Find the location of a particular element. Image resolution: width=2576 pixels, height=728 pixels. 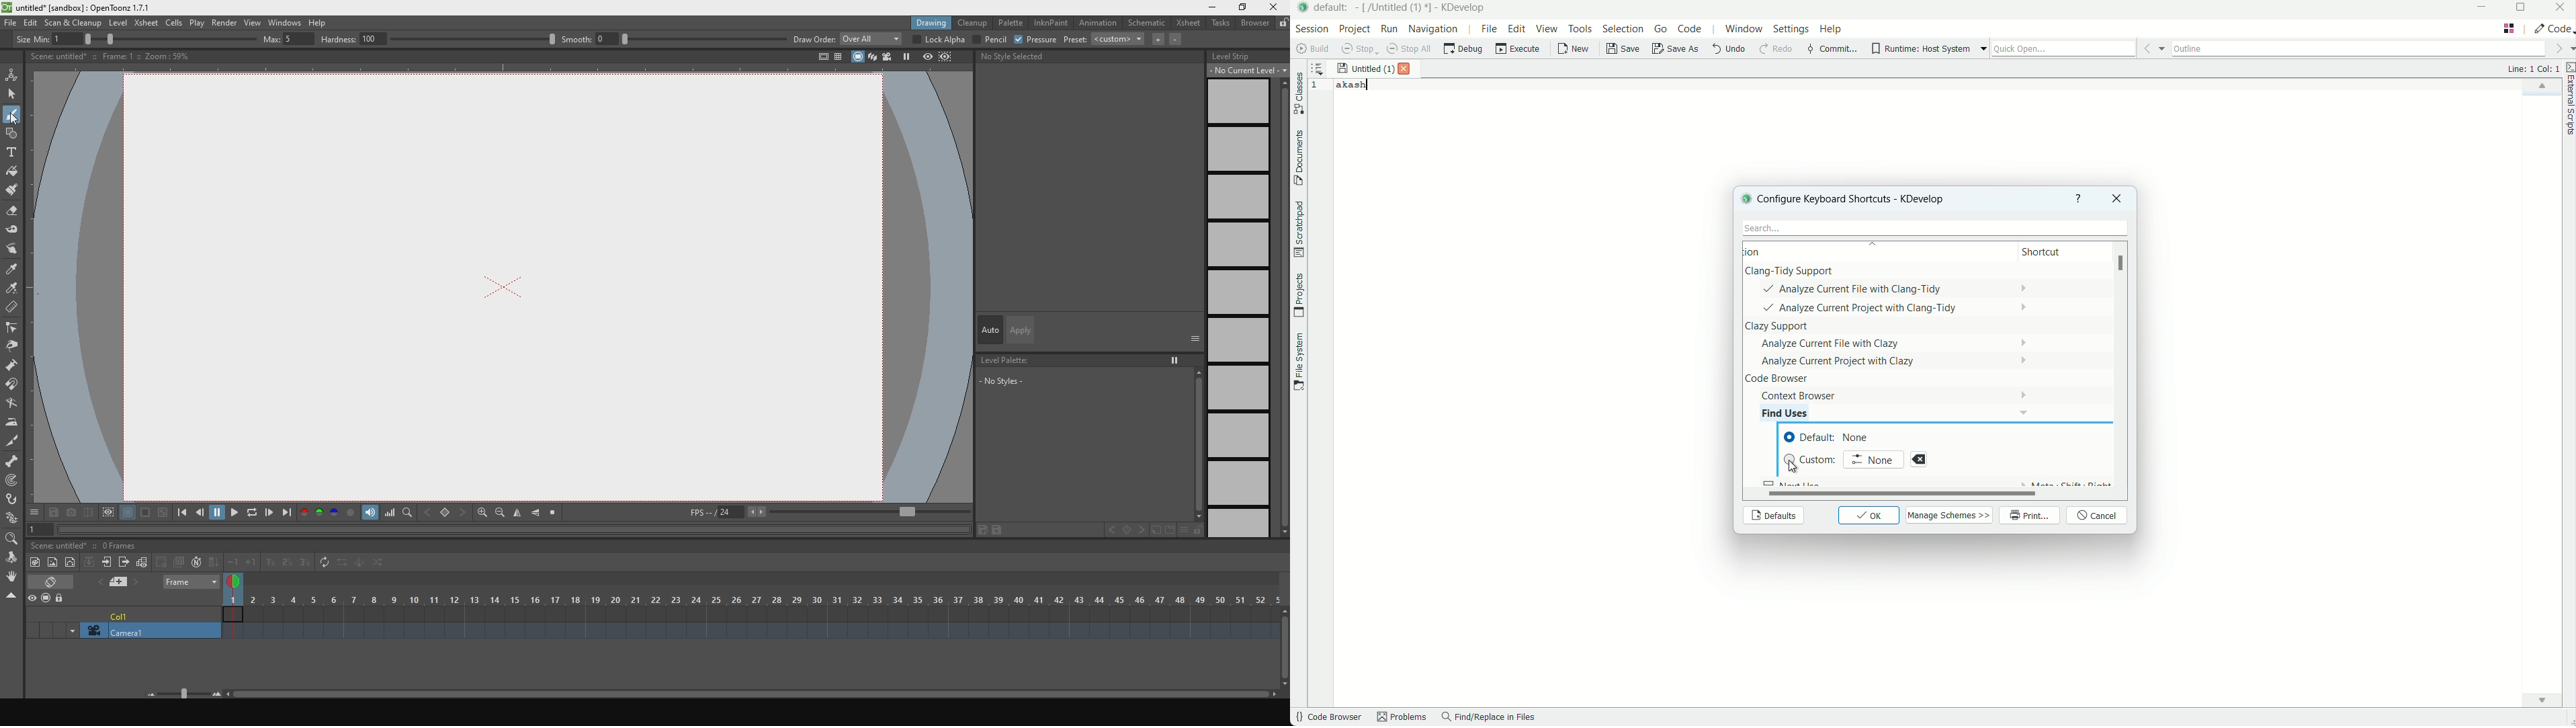

maximize is located at coordinates (1243, 8).